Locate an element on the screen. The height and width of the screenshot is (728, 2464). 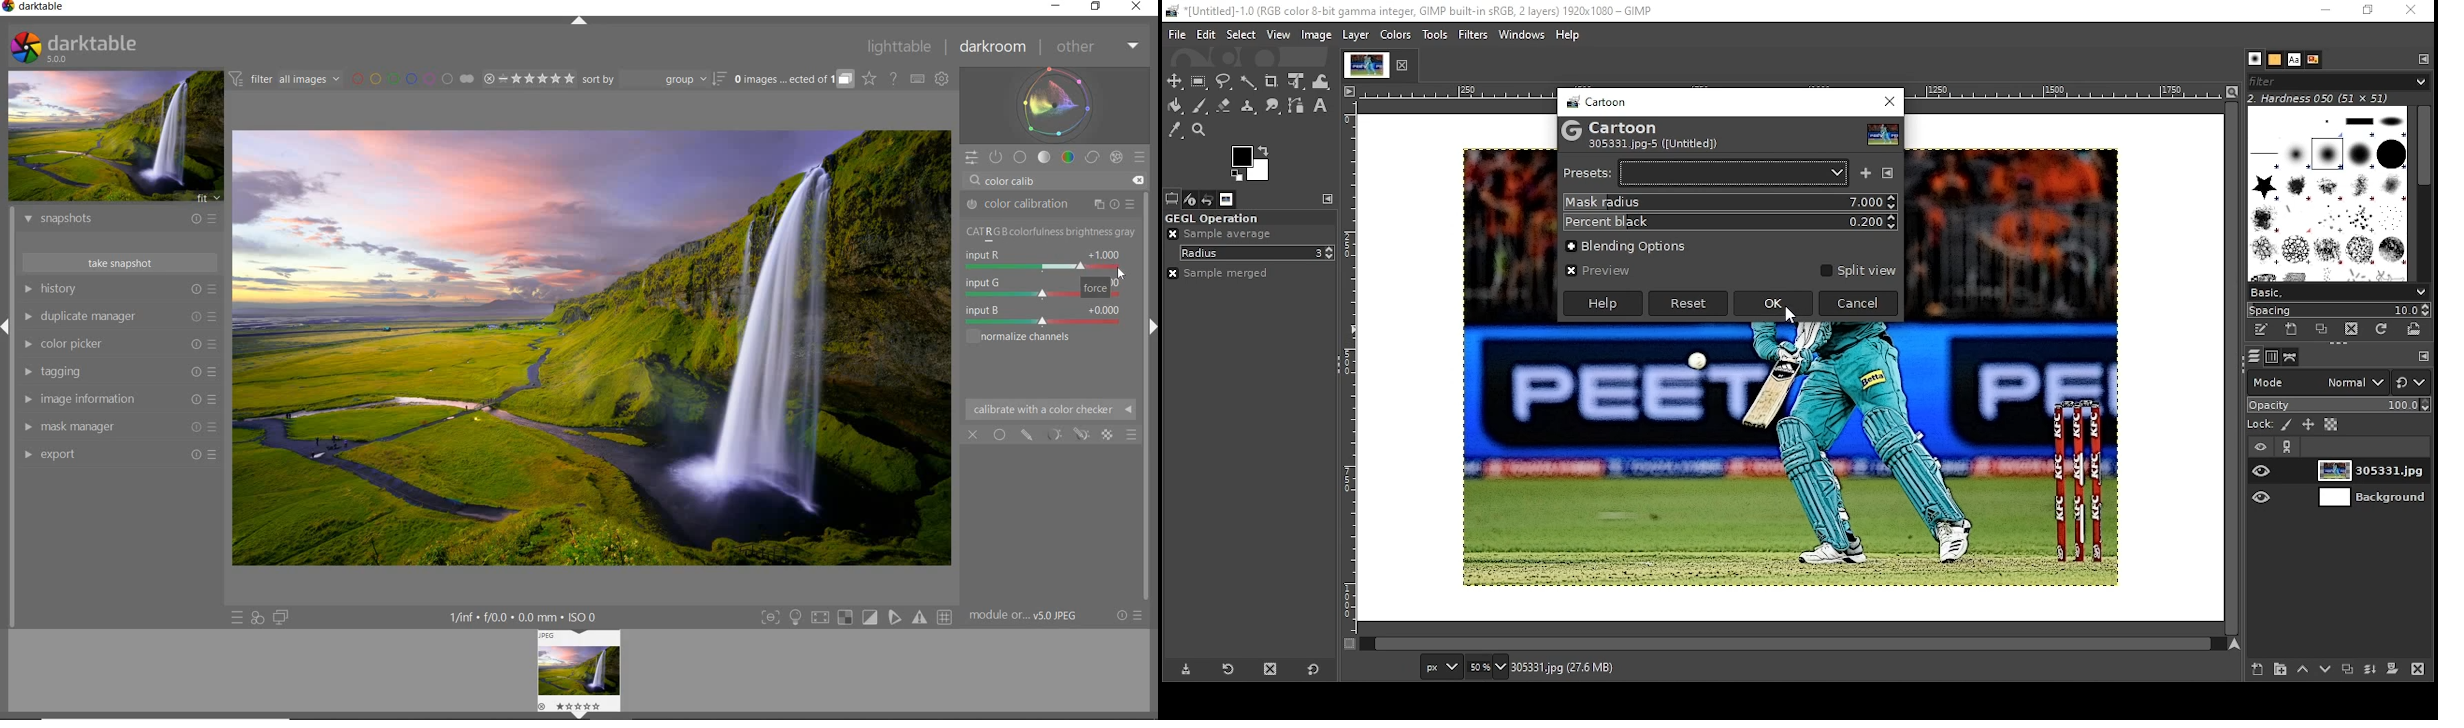
configure this tab is located at coordinates (2422, 358).